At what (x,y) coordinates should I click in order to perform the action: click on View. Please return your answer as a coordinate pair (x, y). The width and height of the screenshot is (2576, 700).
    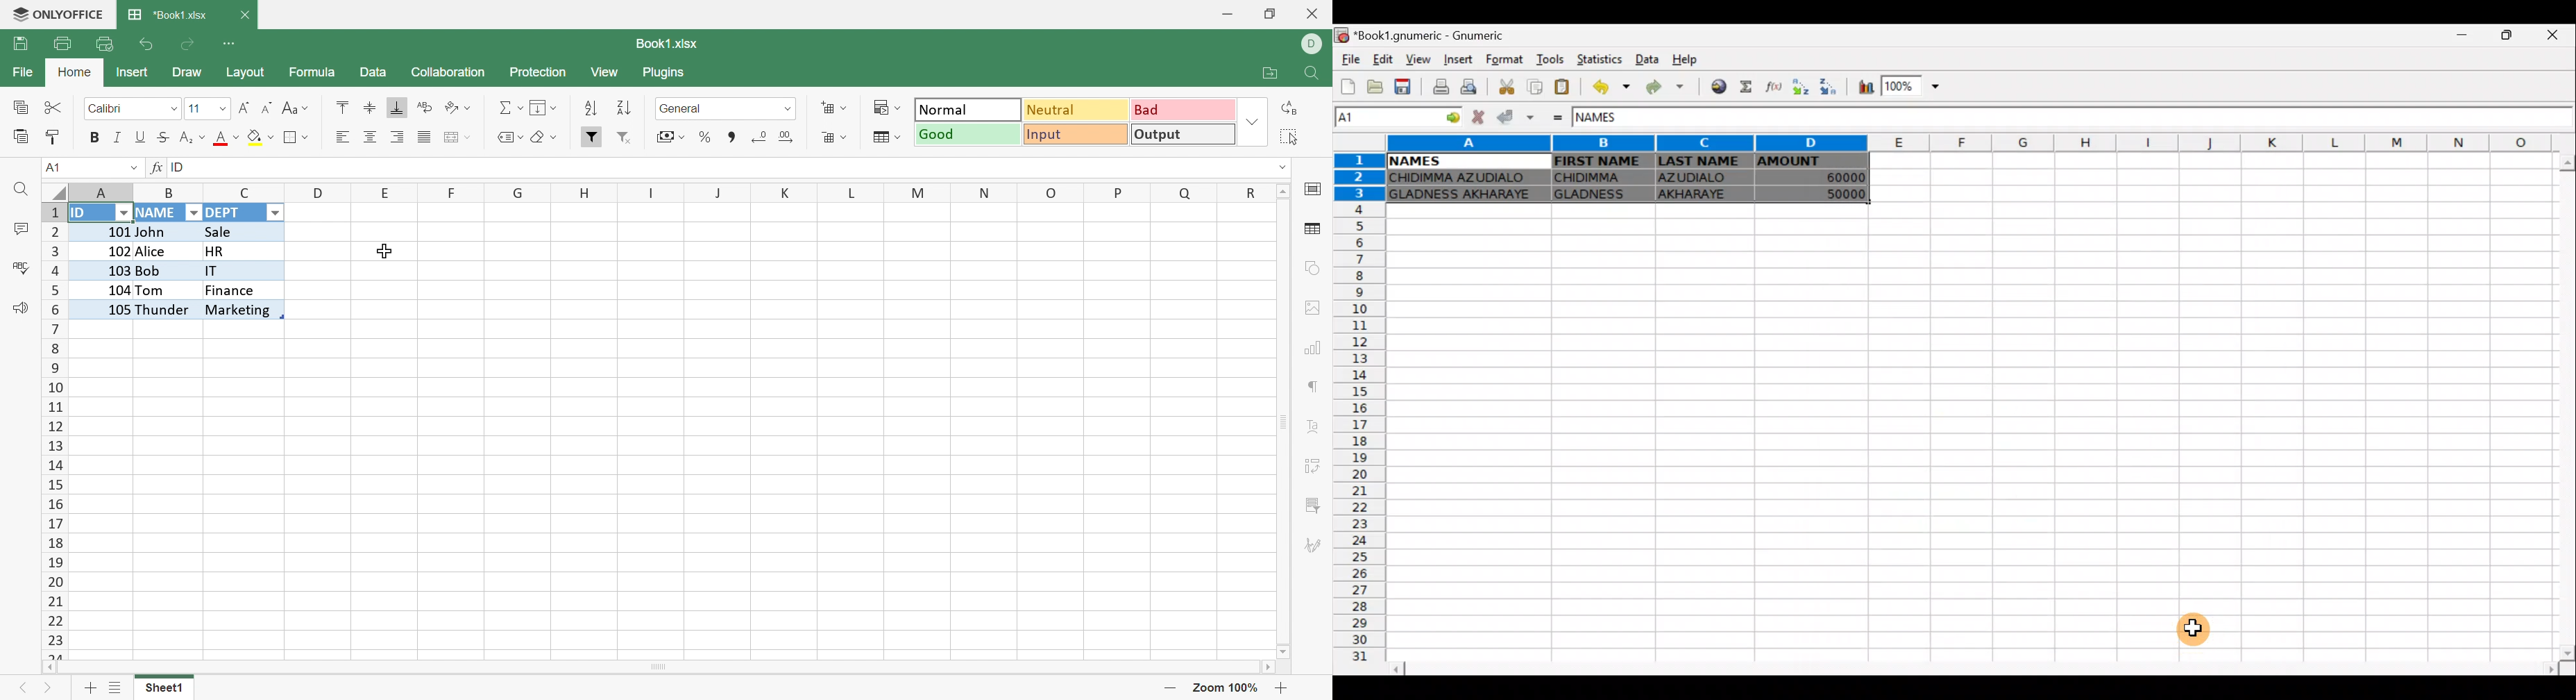
    Looking at the image, I should click on (607, 74).